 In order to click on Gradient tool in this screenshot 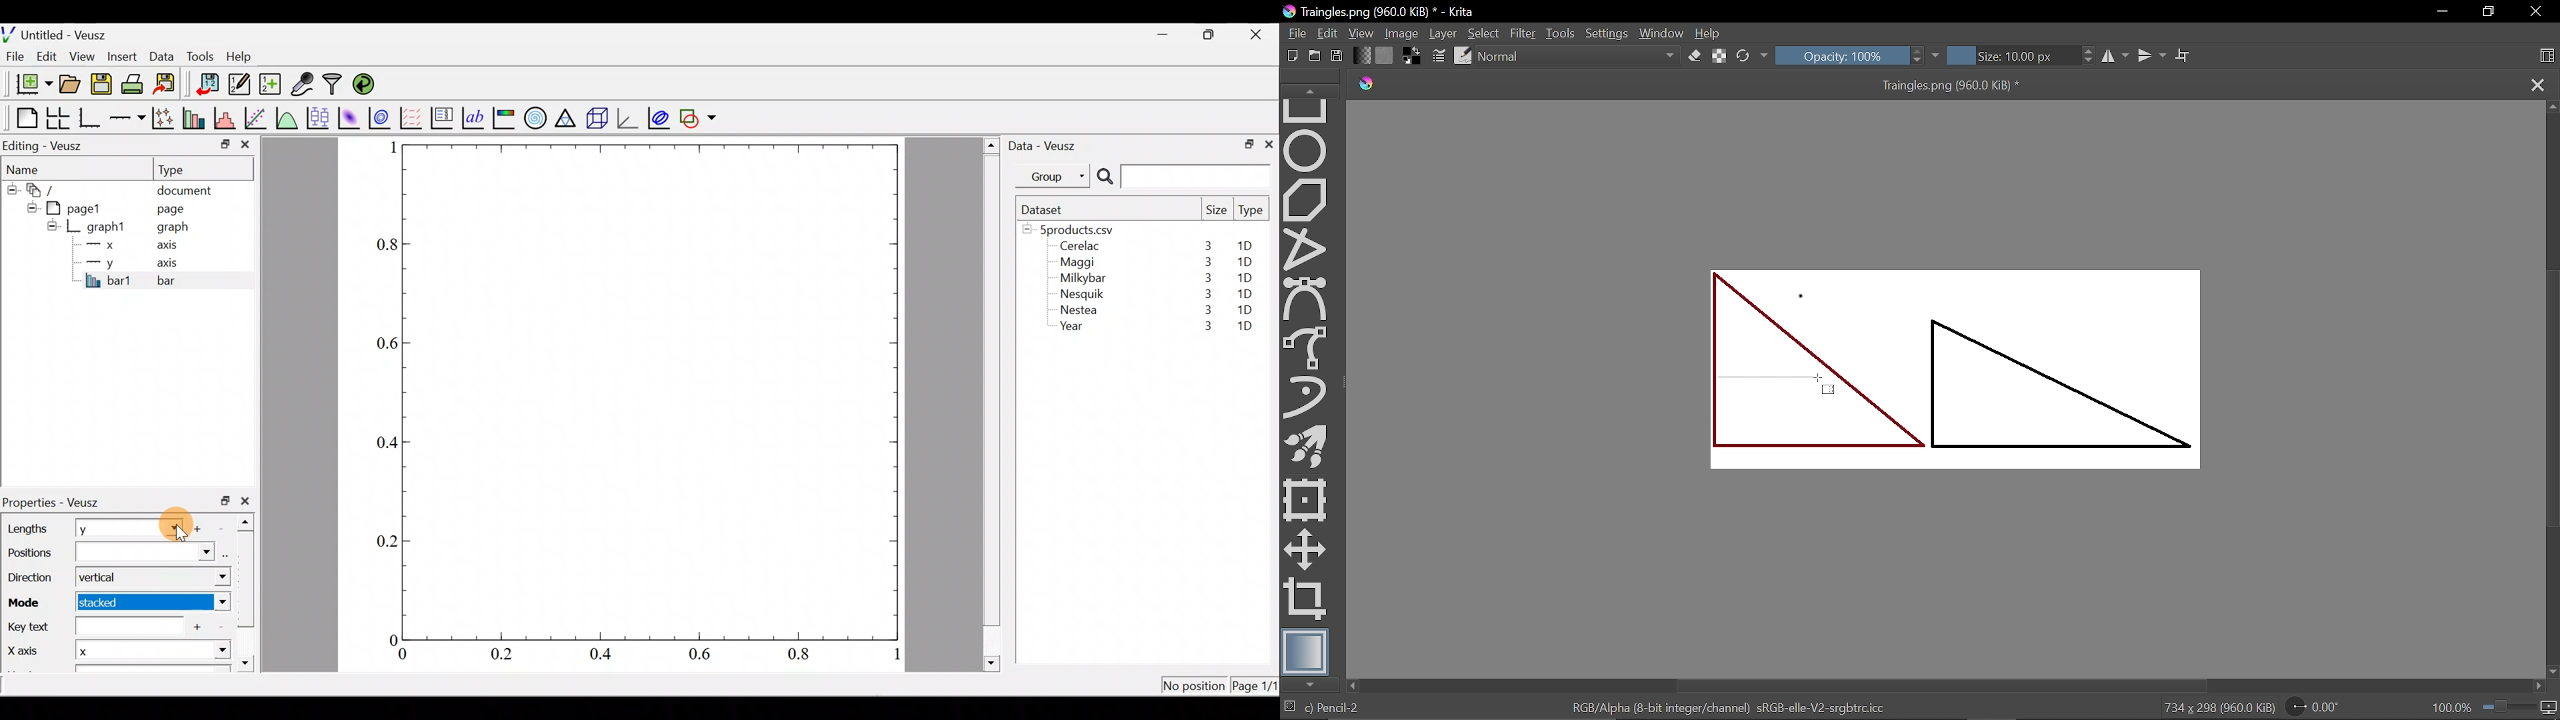, I will do `click(1306, 651)`.